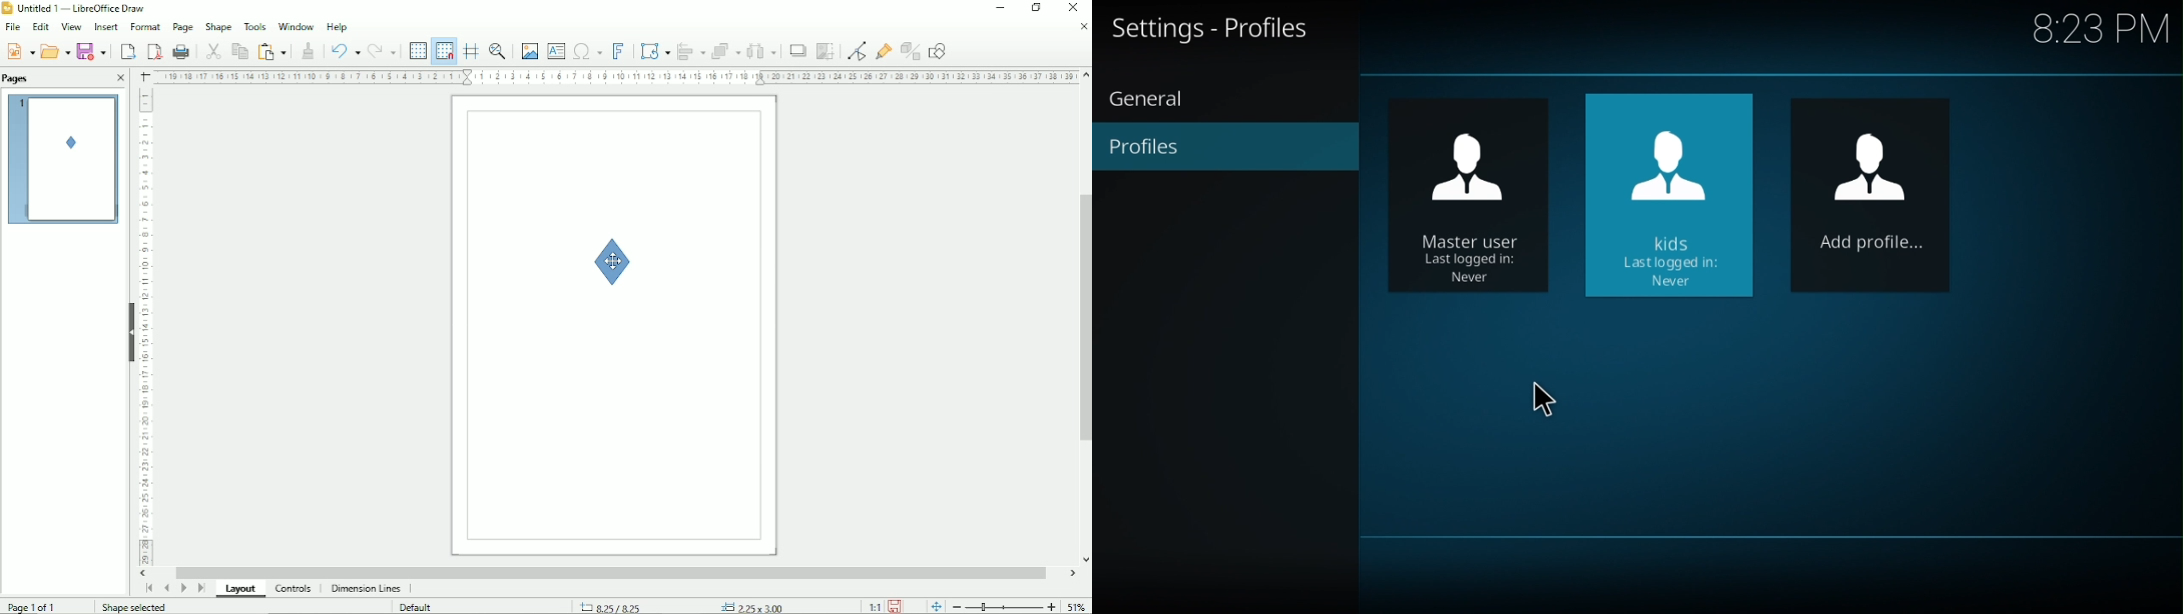  Describe the element at coordinates (499, 51) in the screenshot. I see `Zoom & pan` at that location.